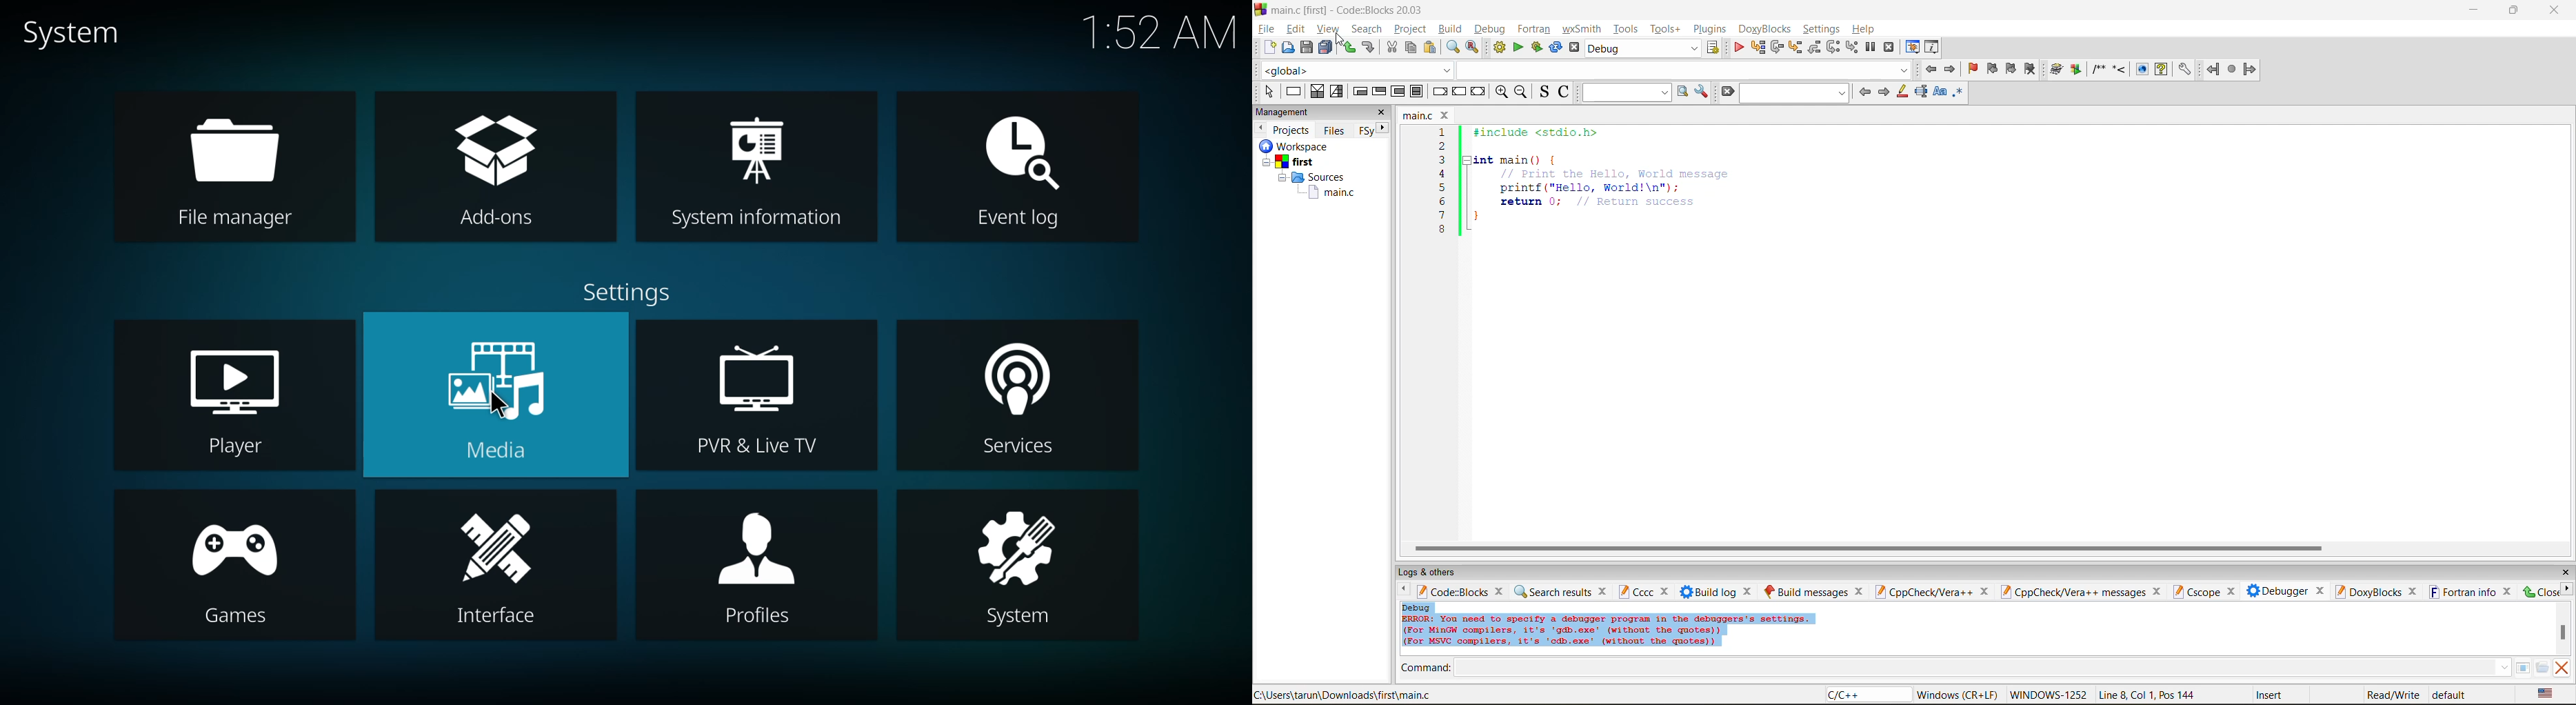 The height and width of the screenshot is (728, 2576). What do you see at coordinates (2184, 70) in the screenshot?
I see `Preferences` at bounding box center [2184, 70].